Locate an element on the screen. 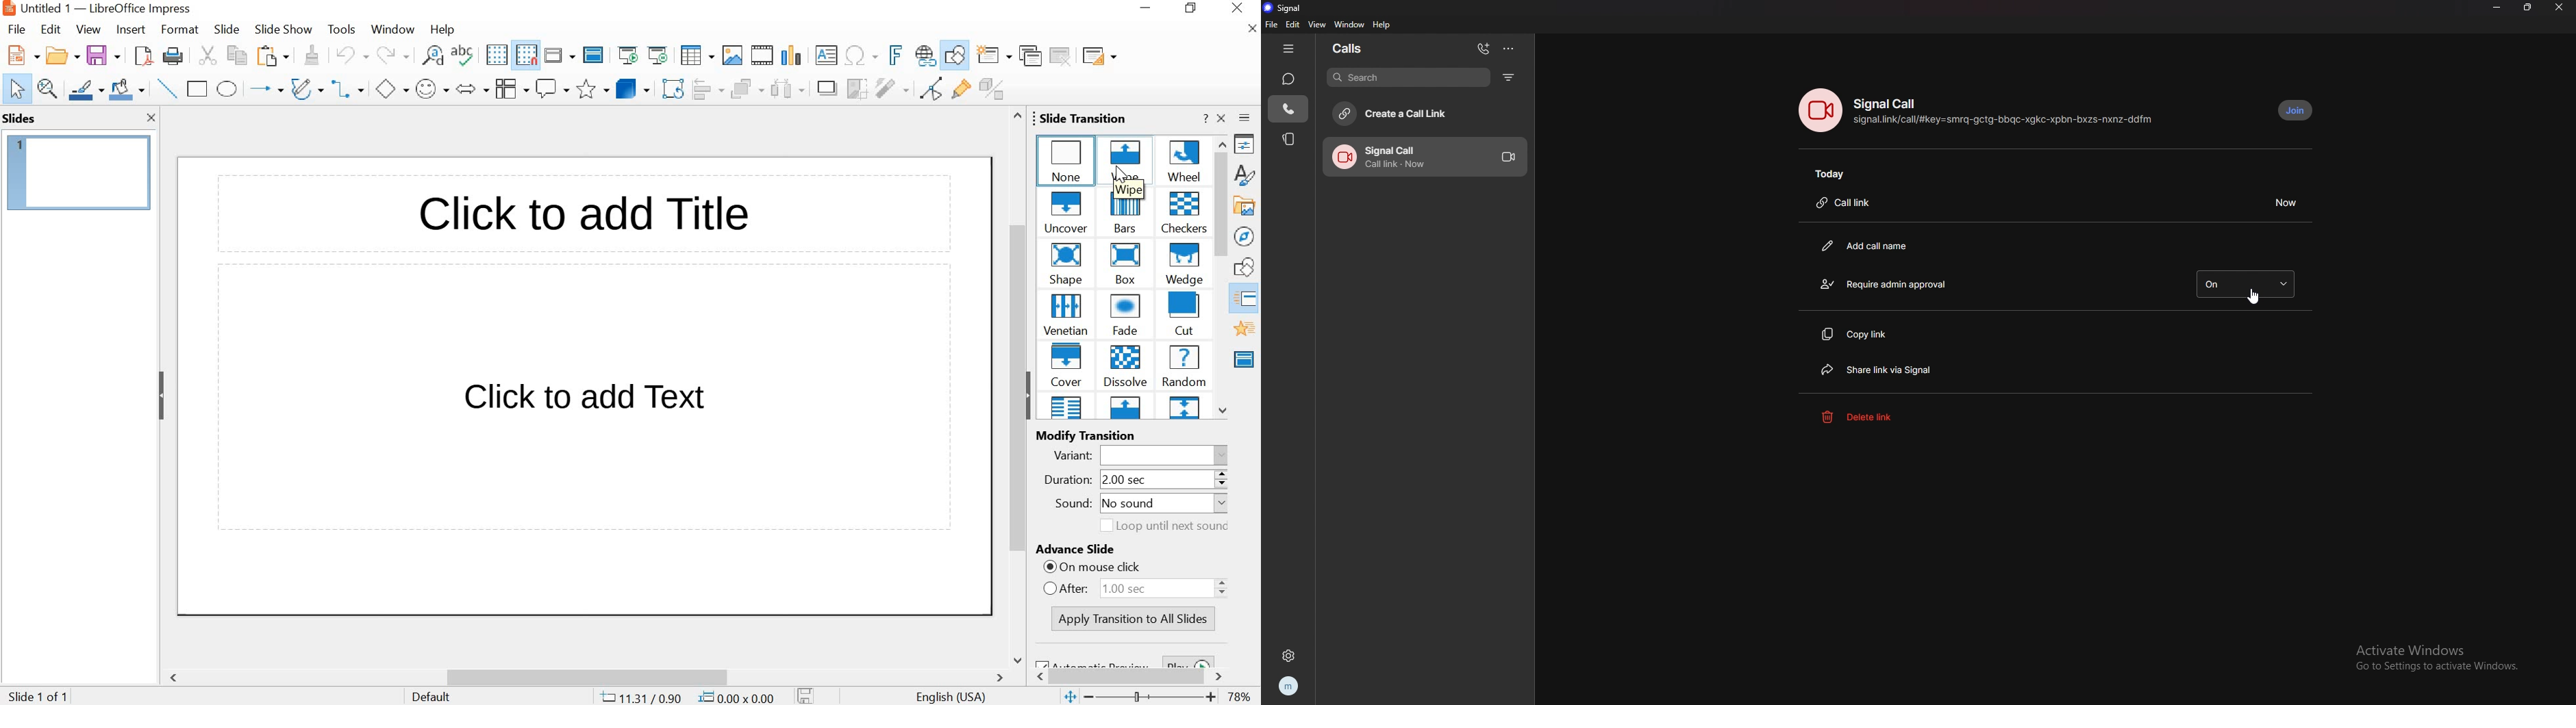 The height and width of the screenshot is (728, 2576). call photo is located at coordinates (1822, 110).